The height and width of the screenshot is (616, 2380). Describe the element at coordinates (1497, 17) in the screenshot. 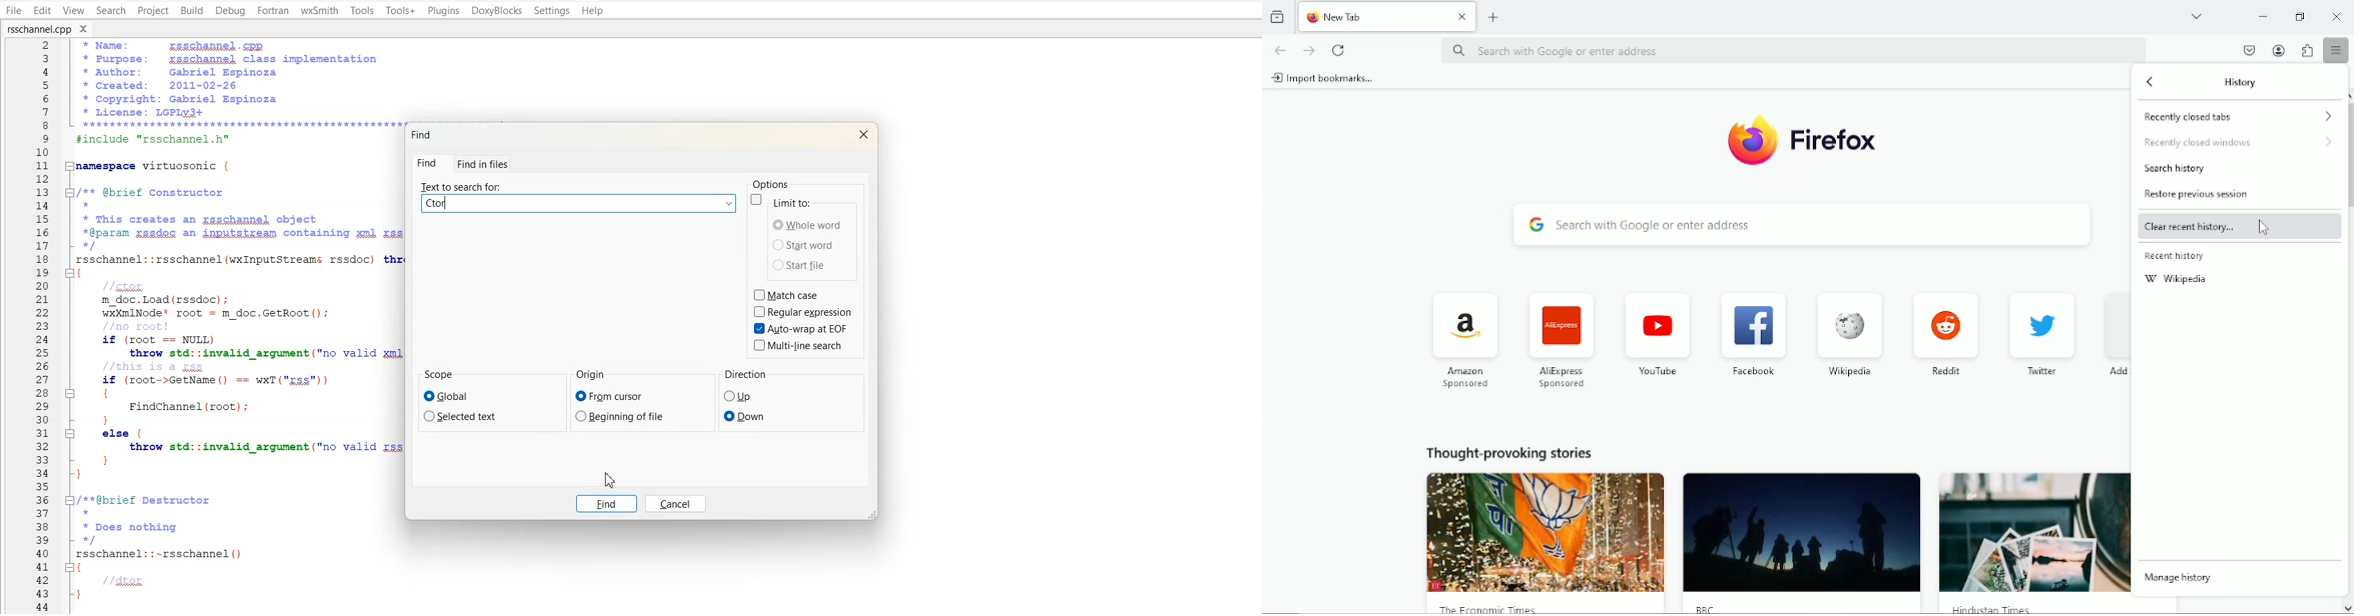

I see `New tab` at that location.